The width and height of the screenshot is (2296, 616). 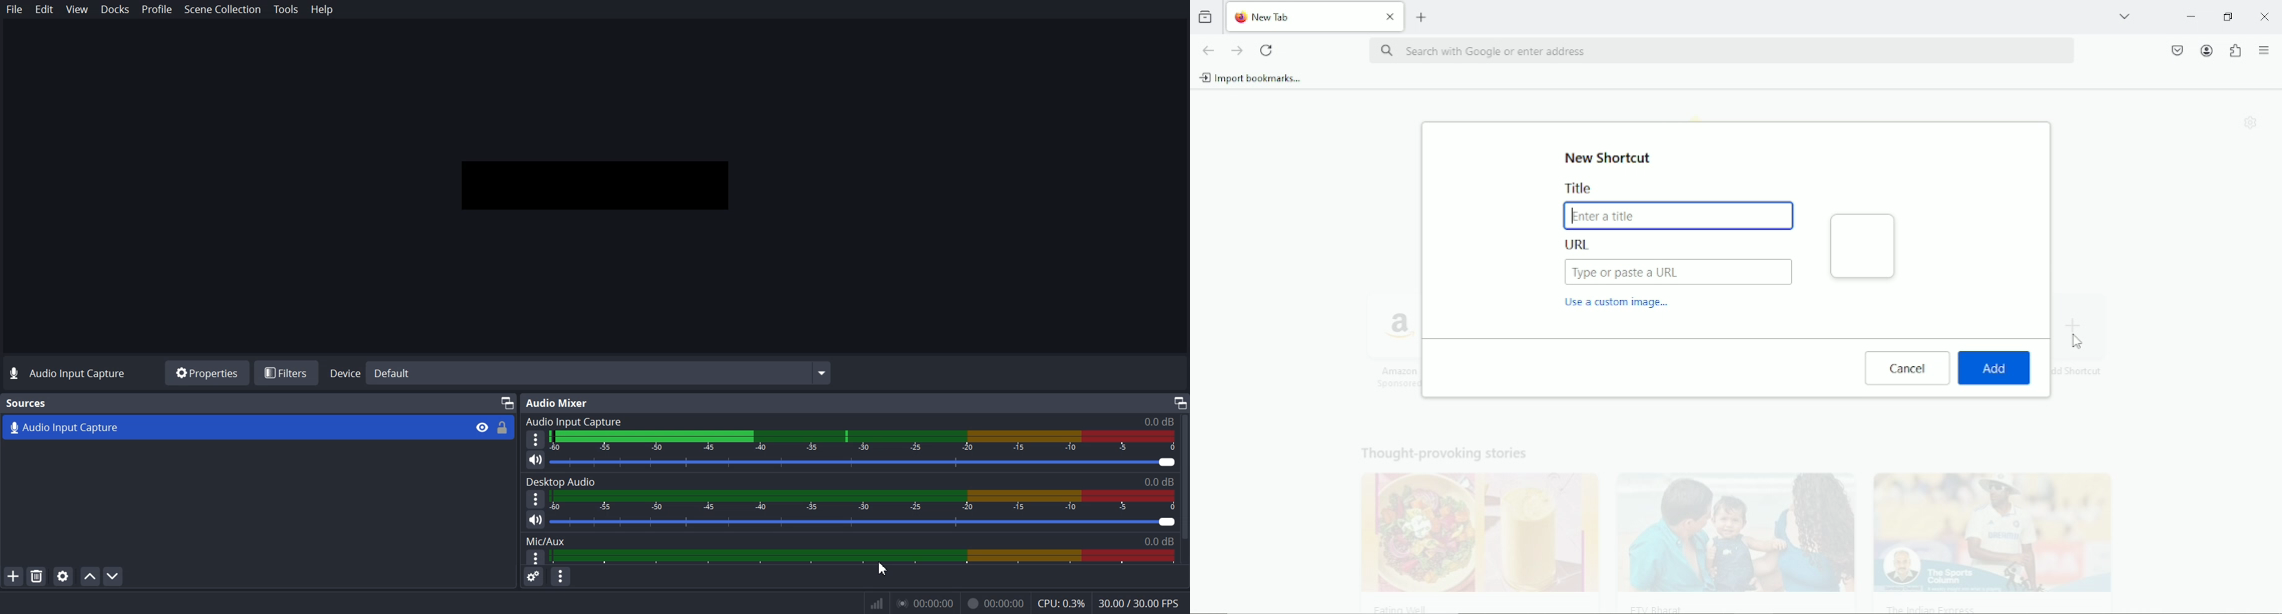 What do you see at coordinates (595, 184) in the screenshot?
I see `Preview window` at bounding box center [595, 184].